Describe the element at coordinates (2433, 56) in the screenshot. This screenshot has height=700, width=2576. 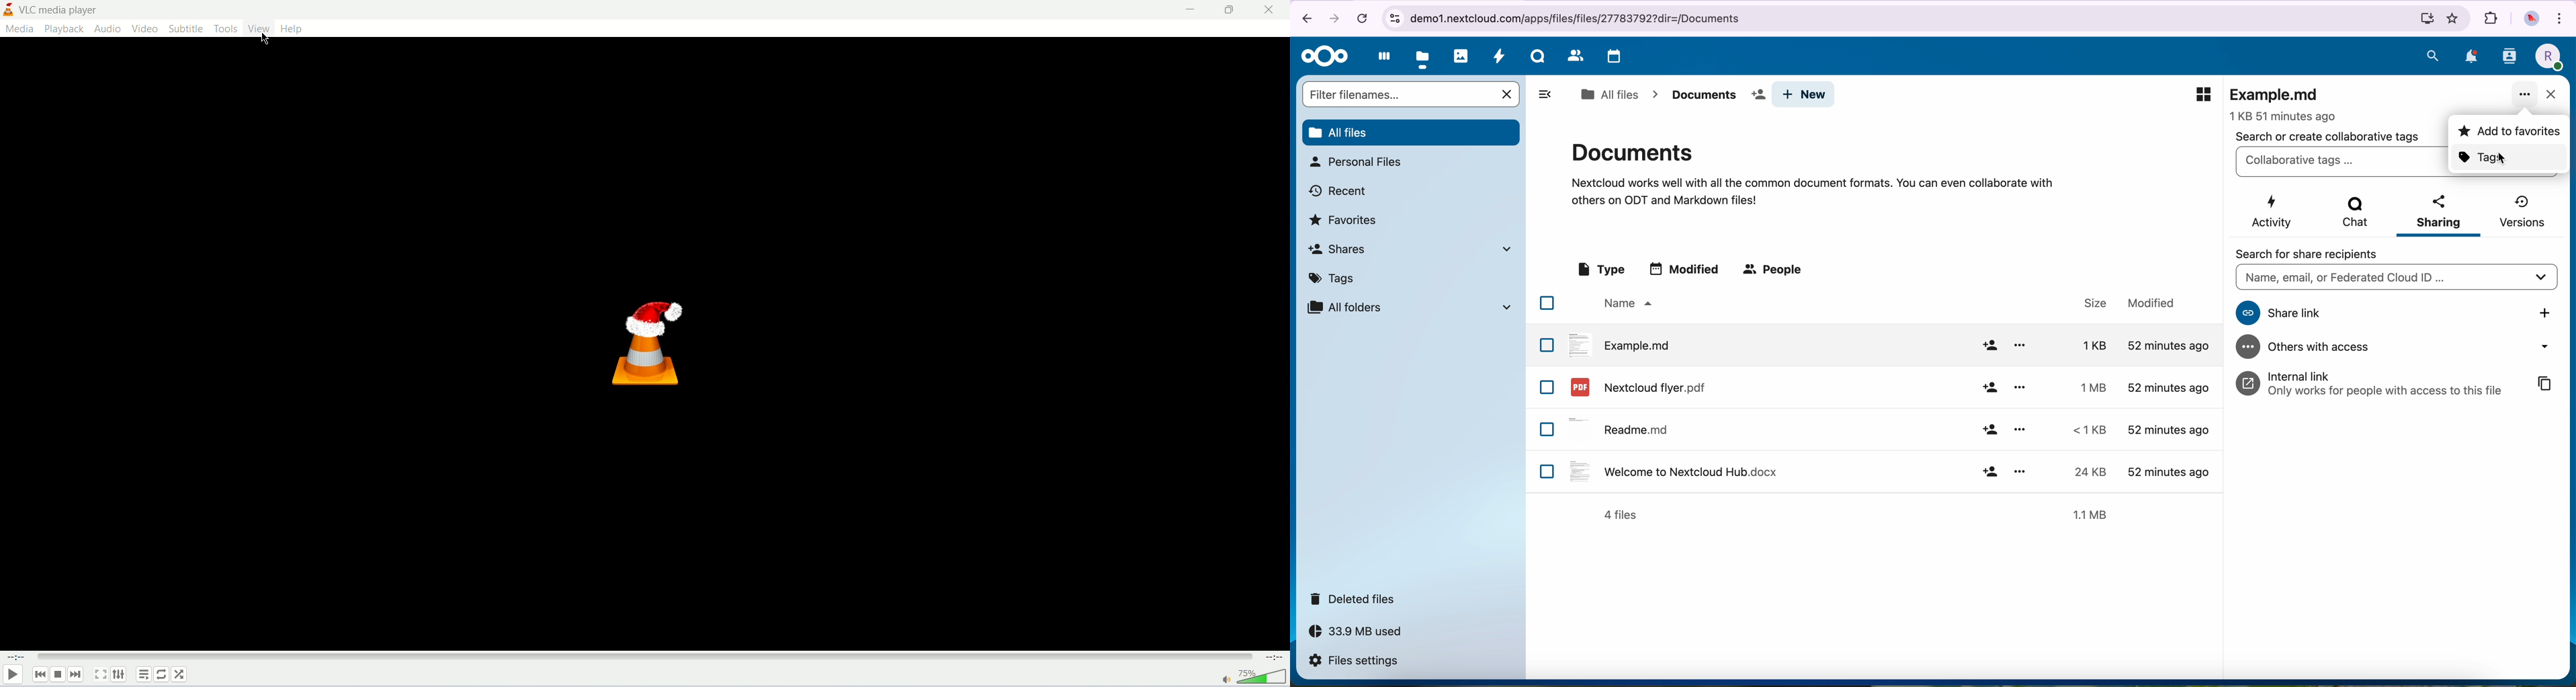
I see `search` at that location.